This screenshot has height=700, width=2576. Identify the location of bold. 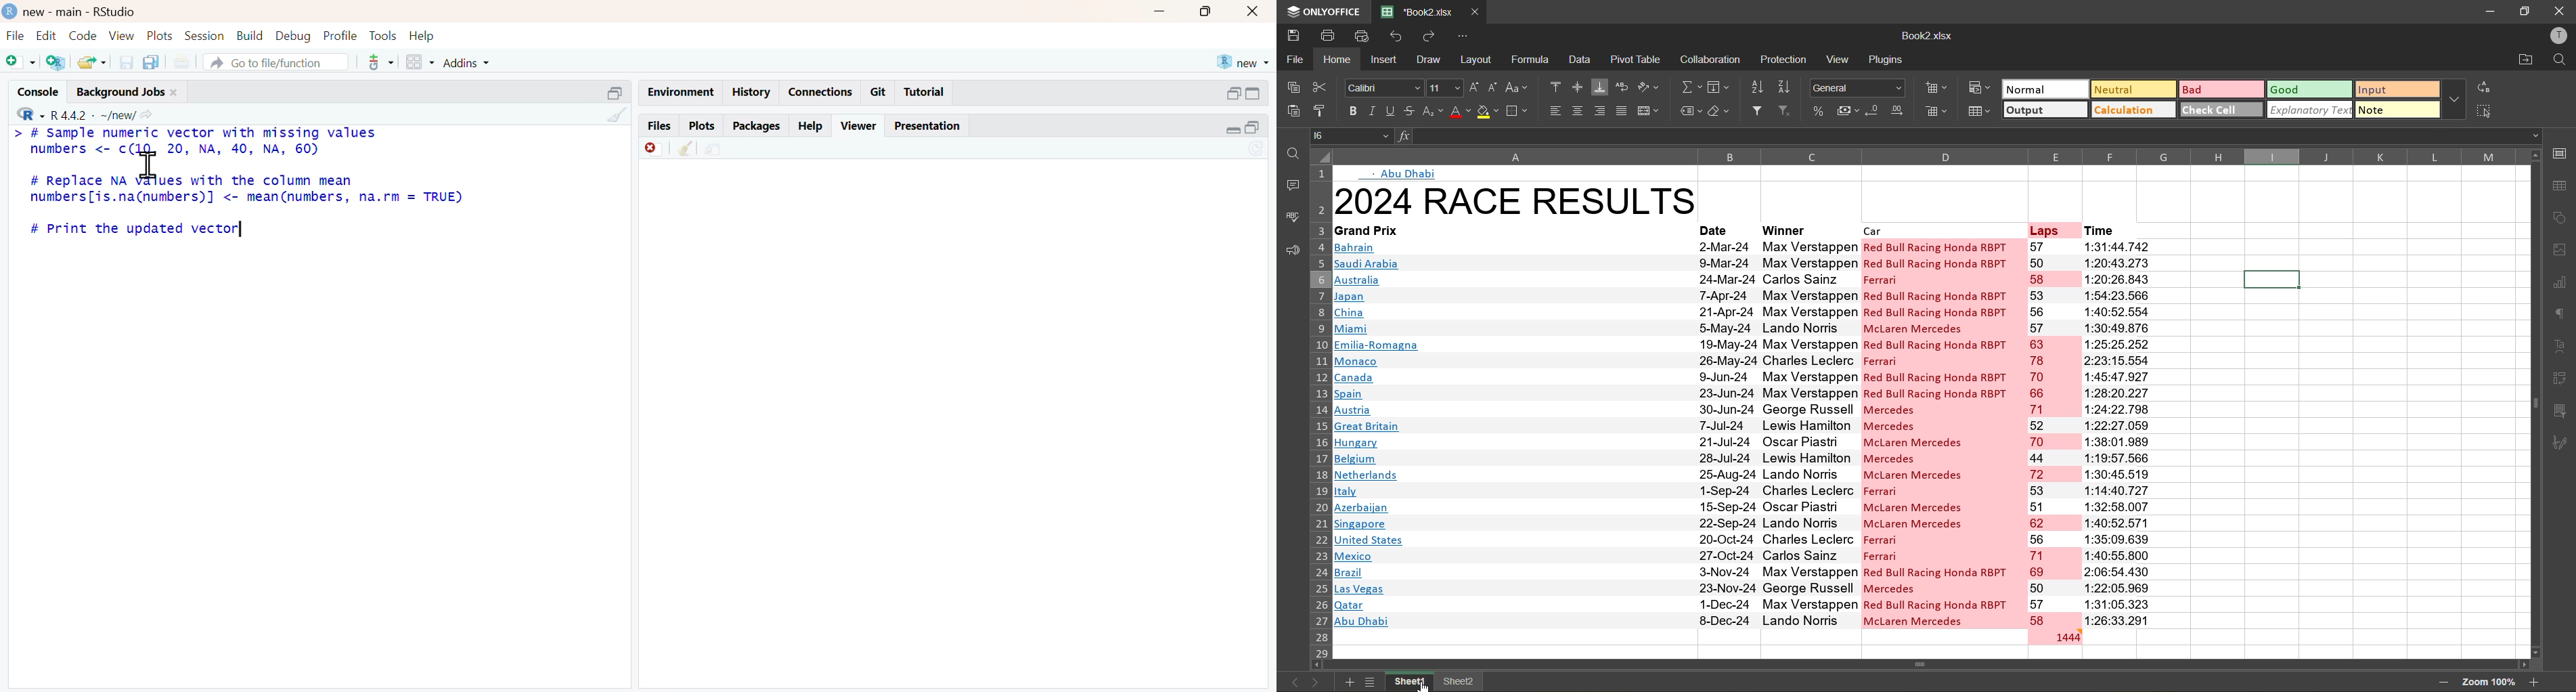
(1350, 111).